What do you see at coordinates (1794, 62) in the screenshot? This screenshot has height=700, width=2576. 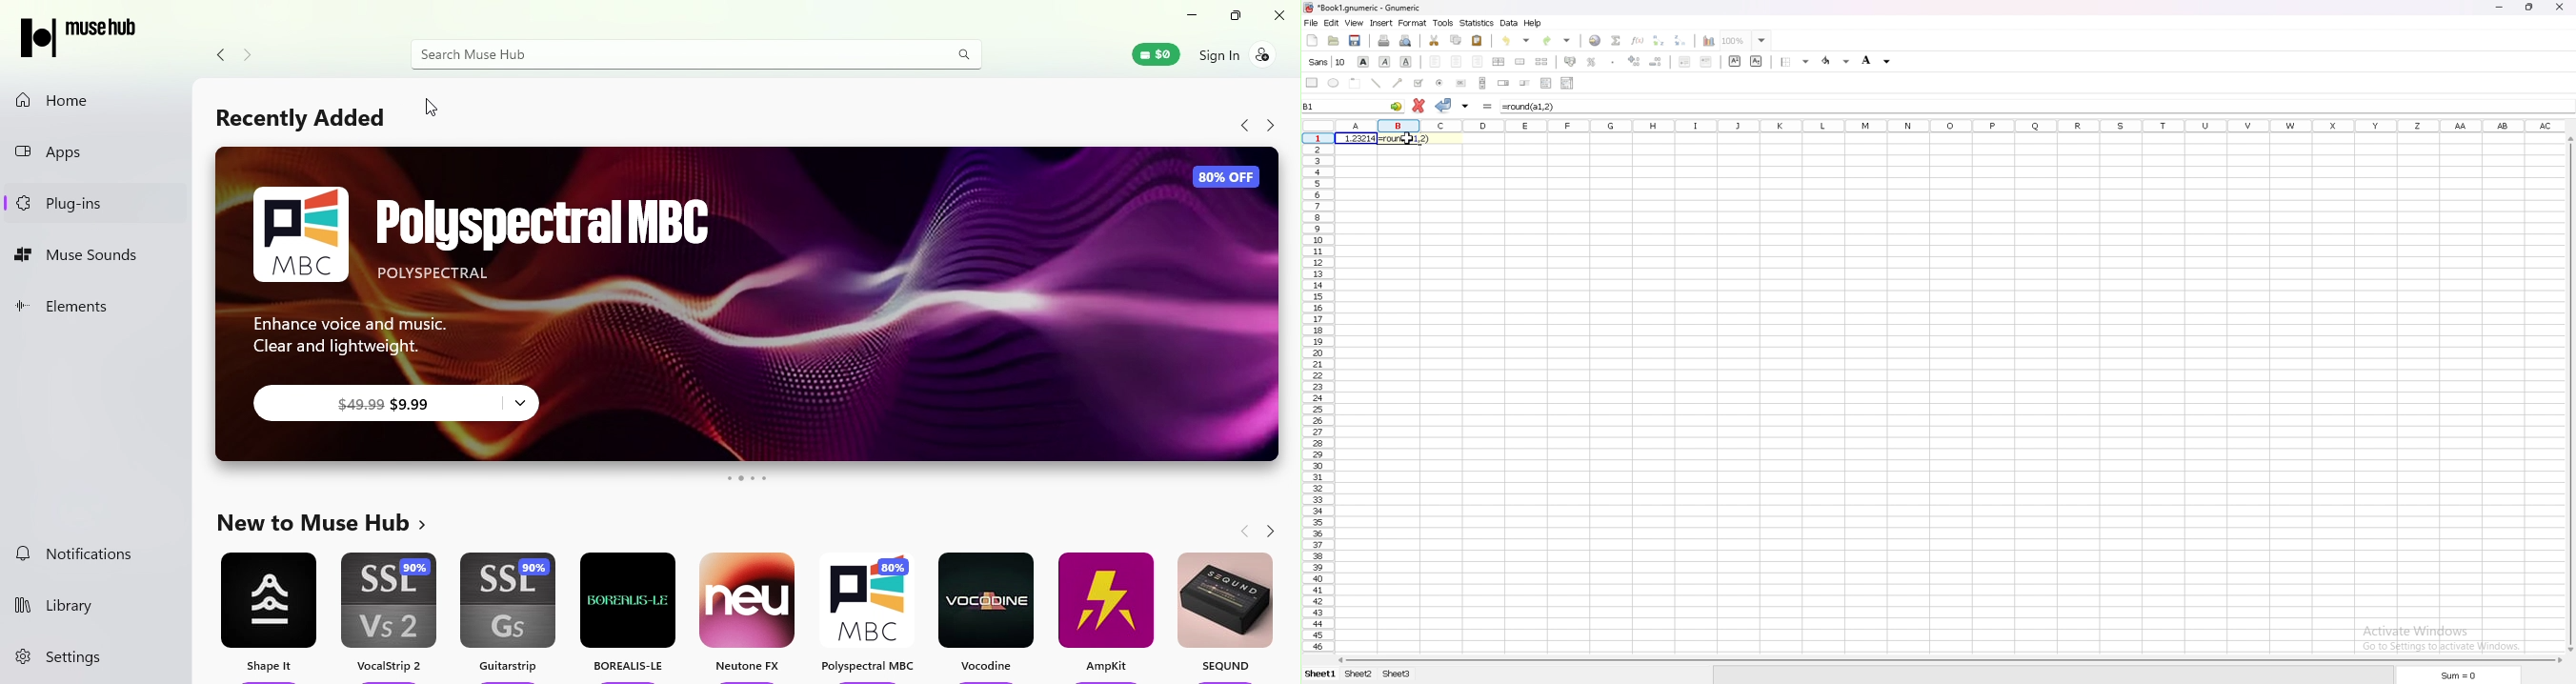 I see `border` at bounding box center [1794, 62].